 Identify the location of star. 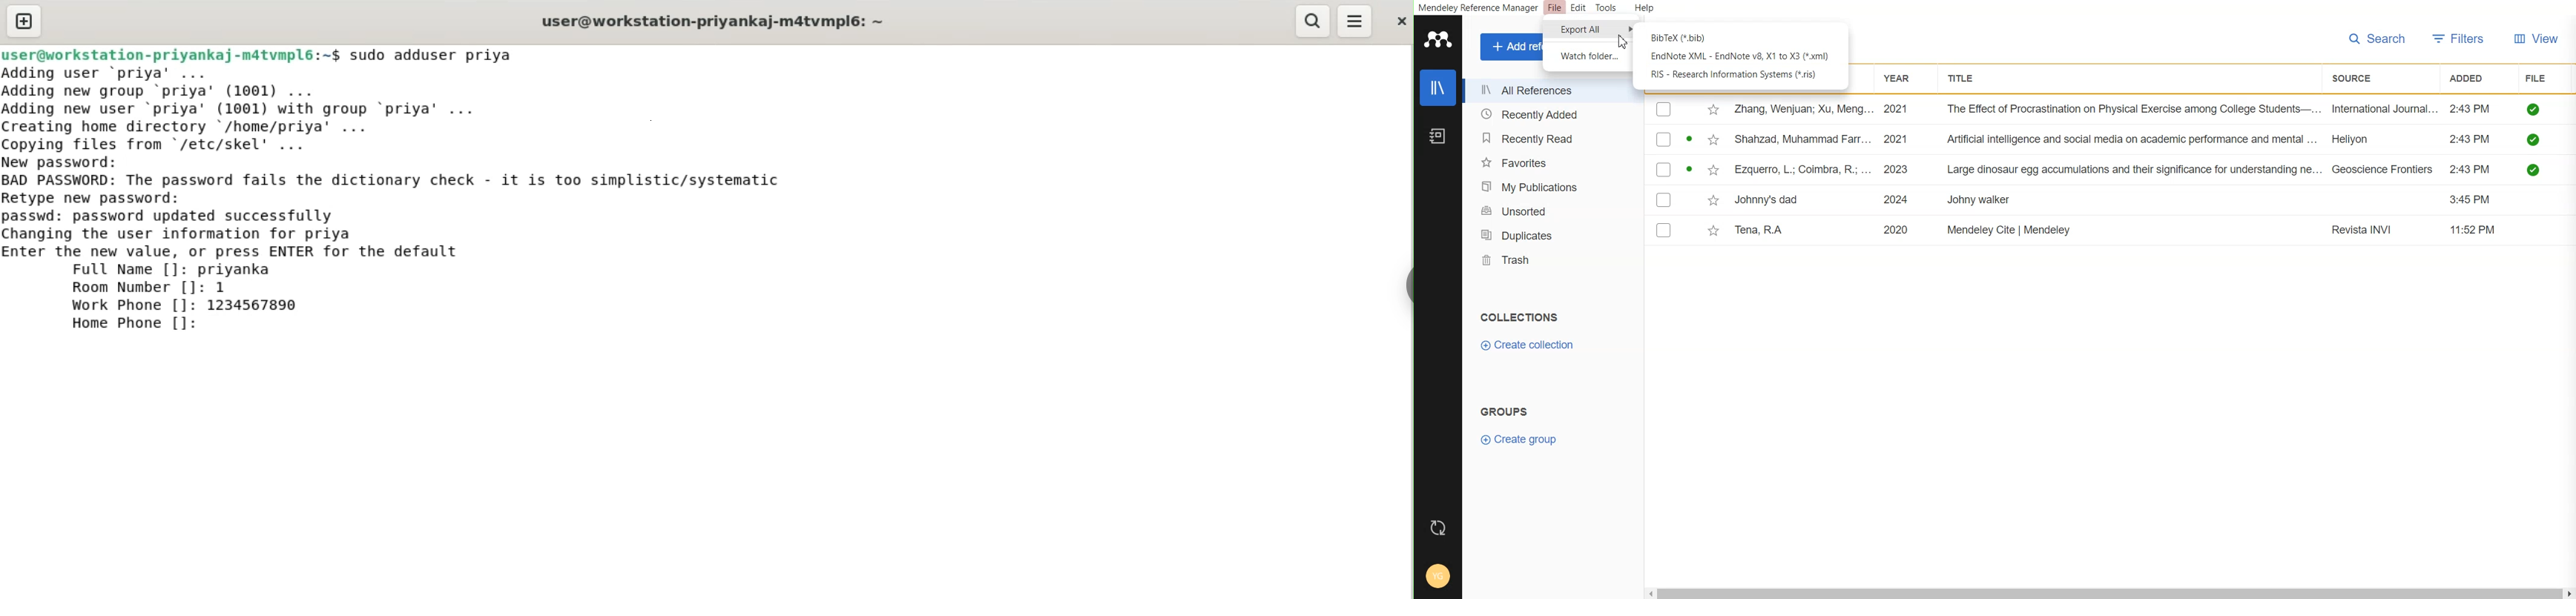
(1712, 171).